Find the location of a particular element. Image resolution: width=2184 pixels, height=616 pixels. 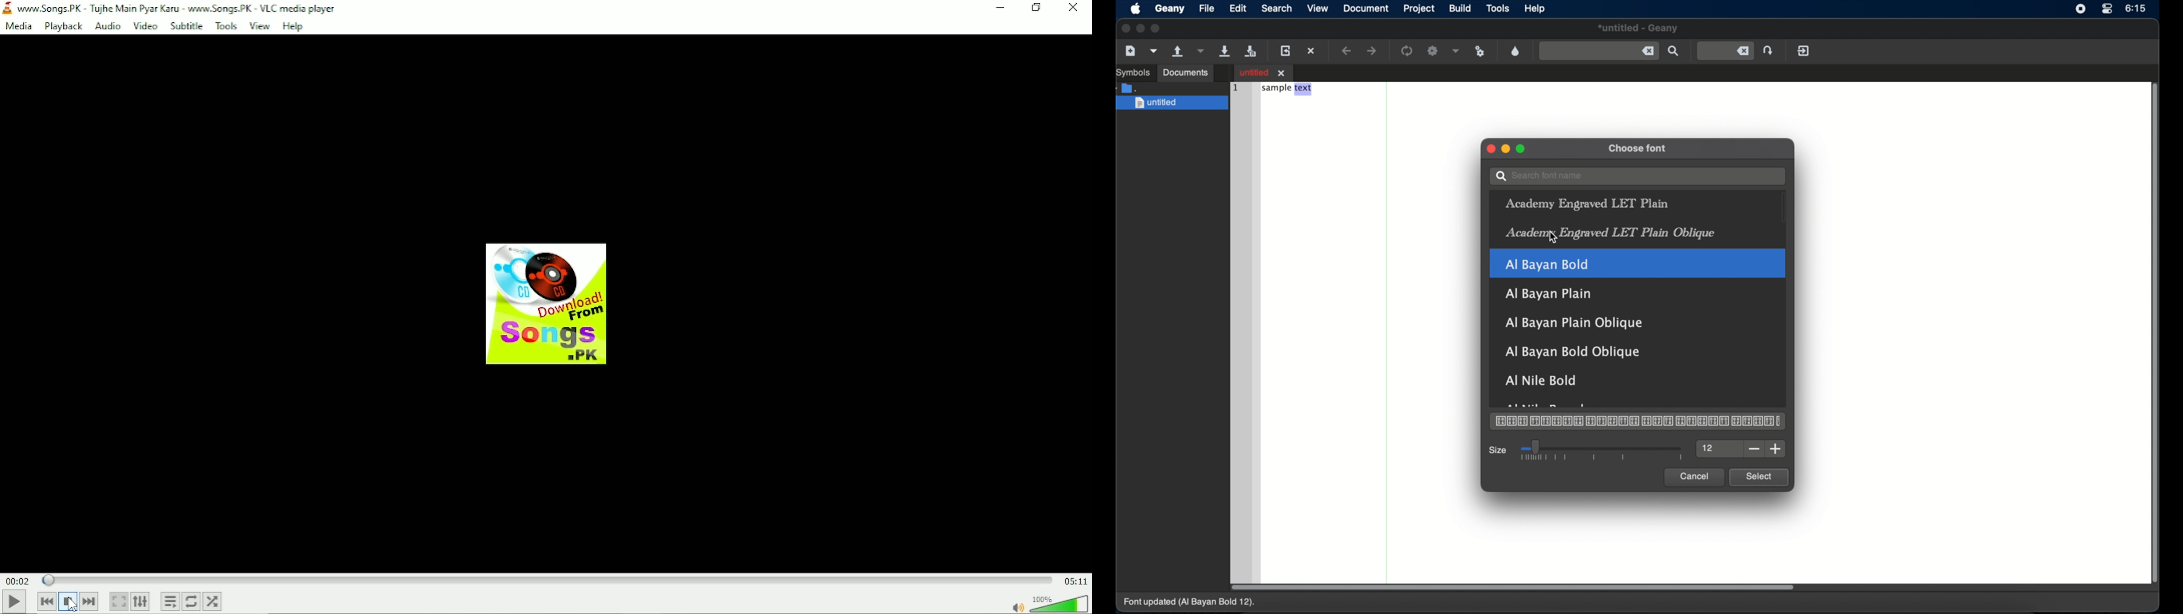

Video is located at coordinates (145, 27).